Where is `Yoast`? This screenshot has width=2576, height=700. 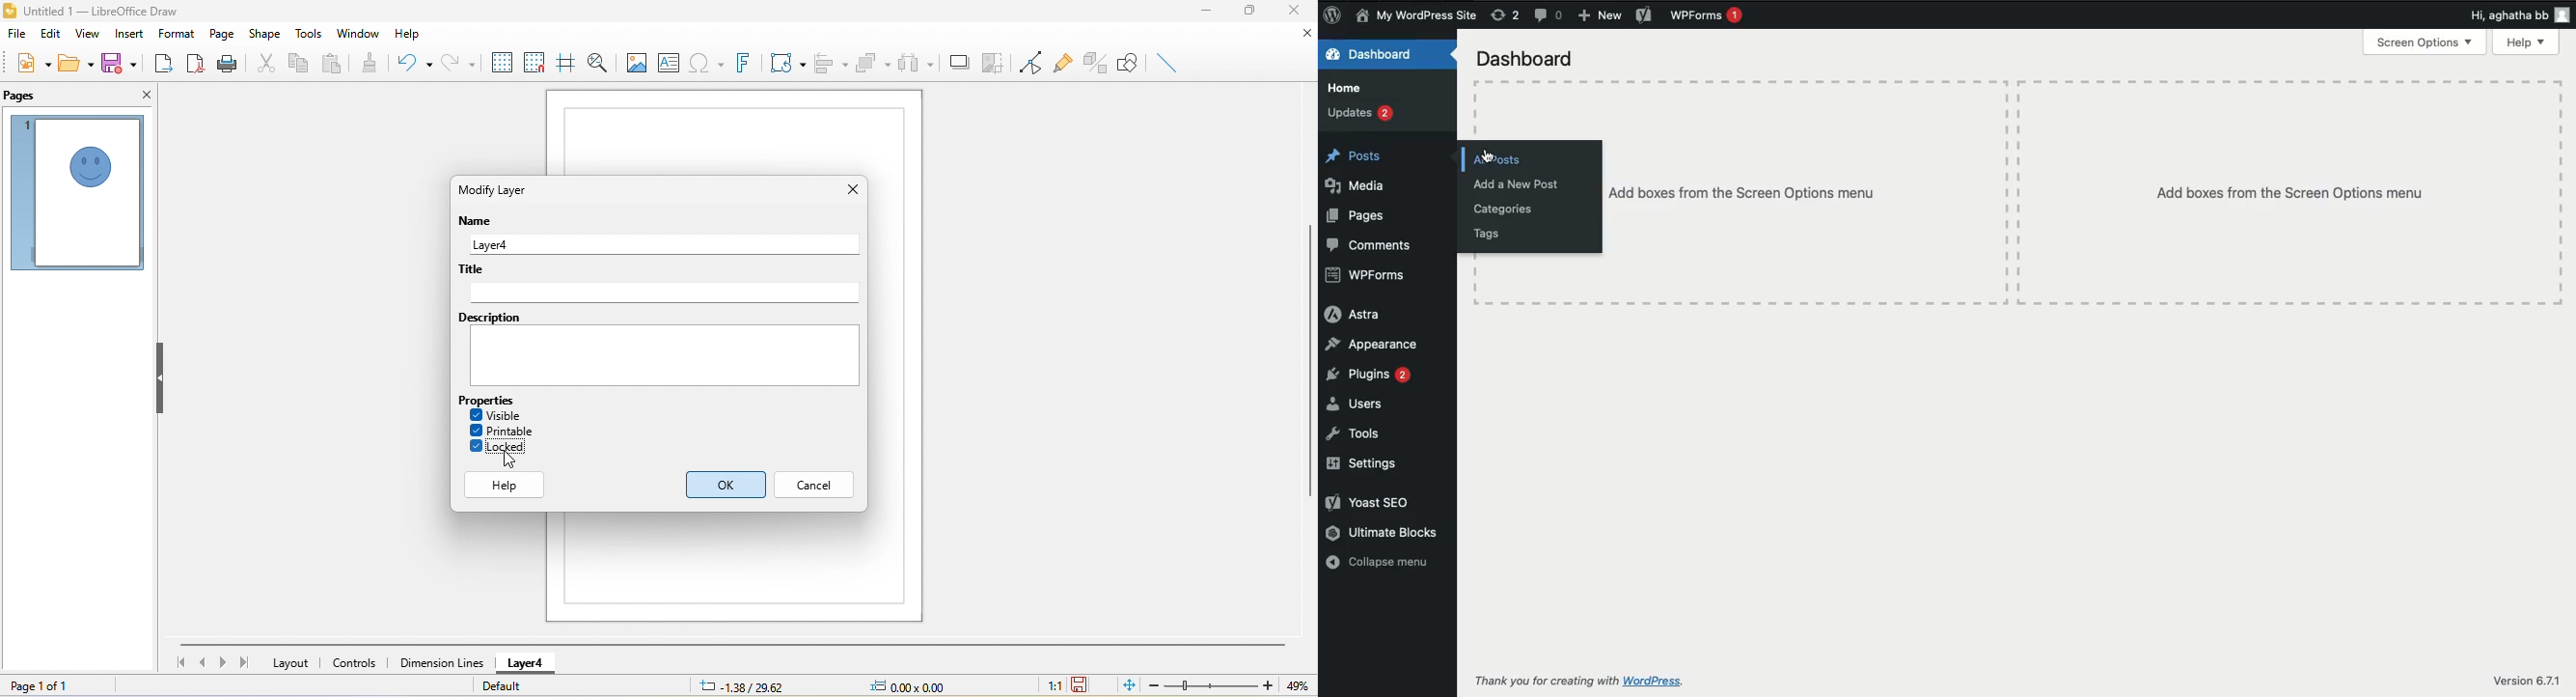 Yoast is located at coordinates (1643, 16).